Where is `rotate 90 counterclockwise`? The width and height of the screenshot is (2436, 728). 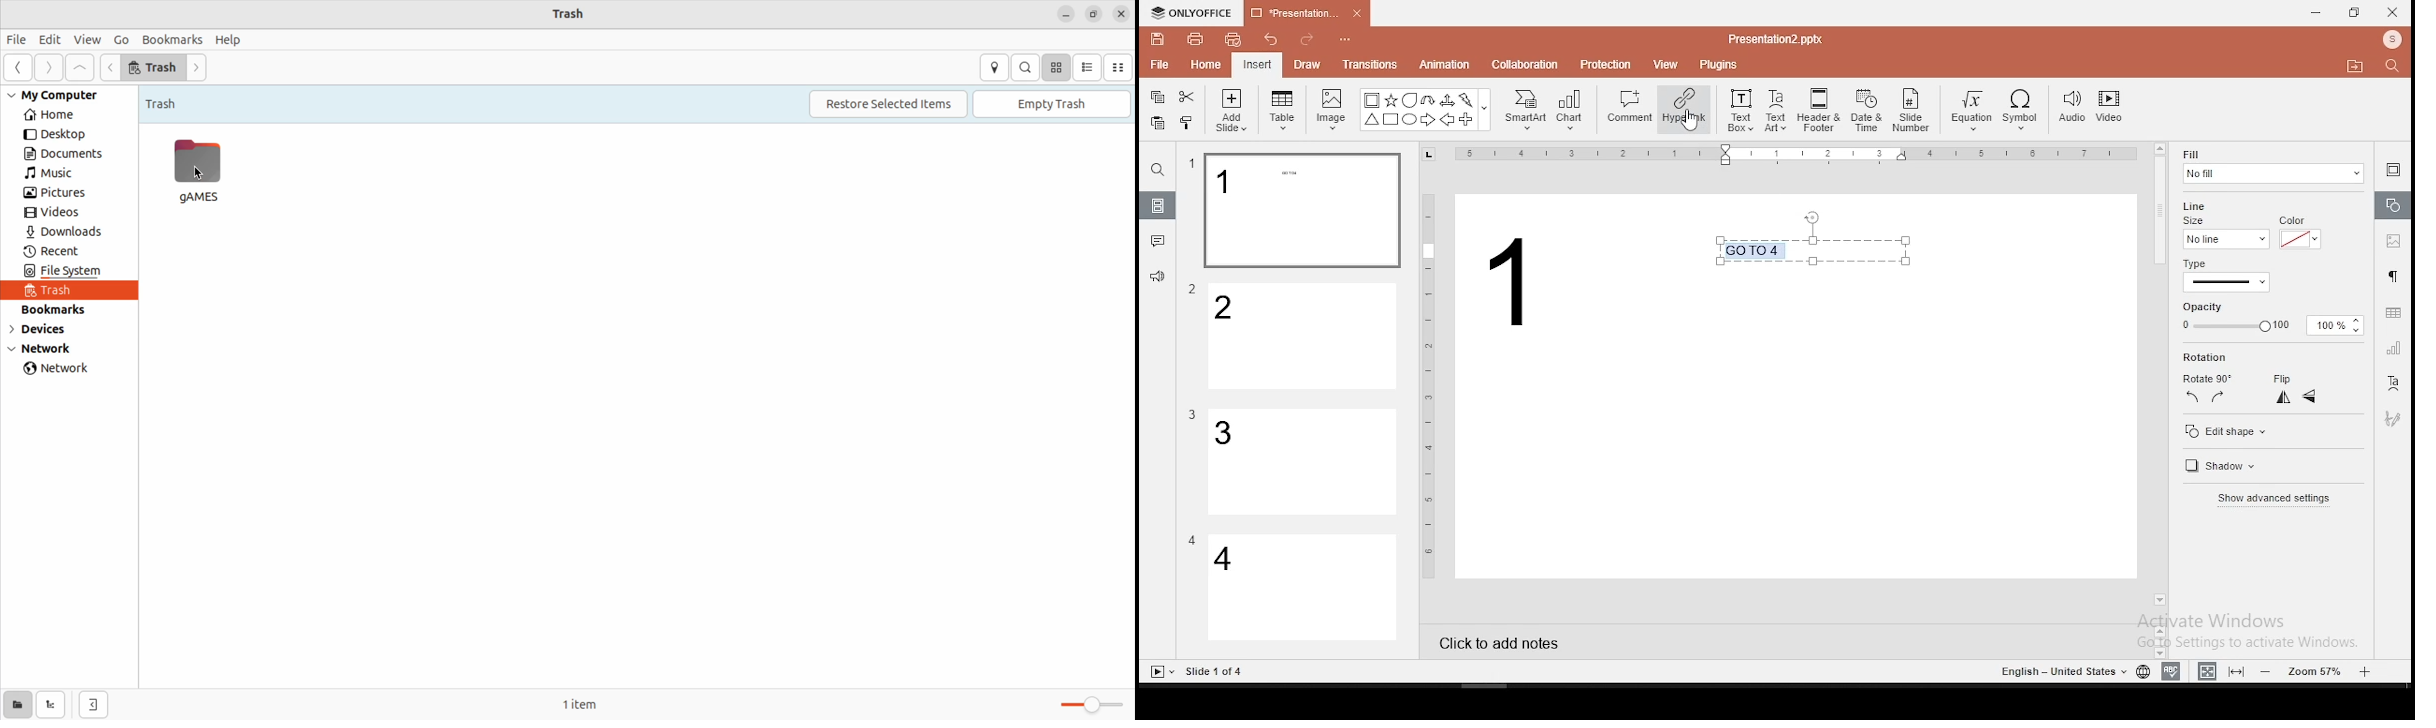
rotate 90 counterclockwise is located at coordinates (2193, 396).